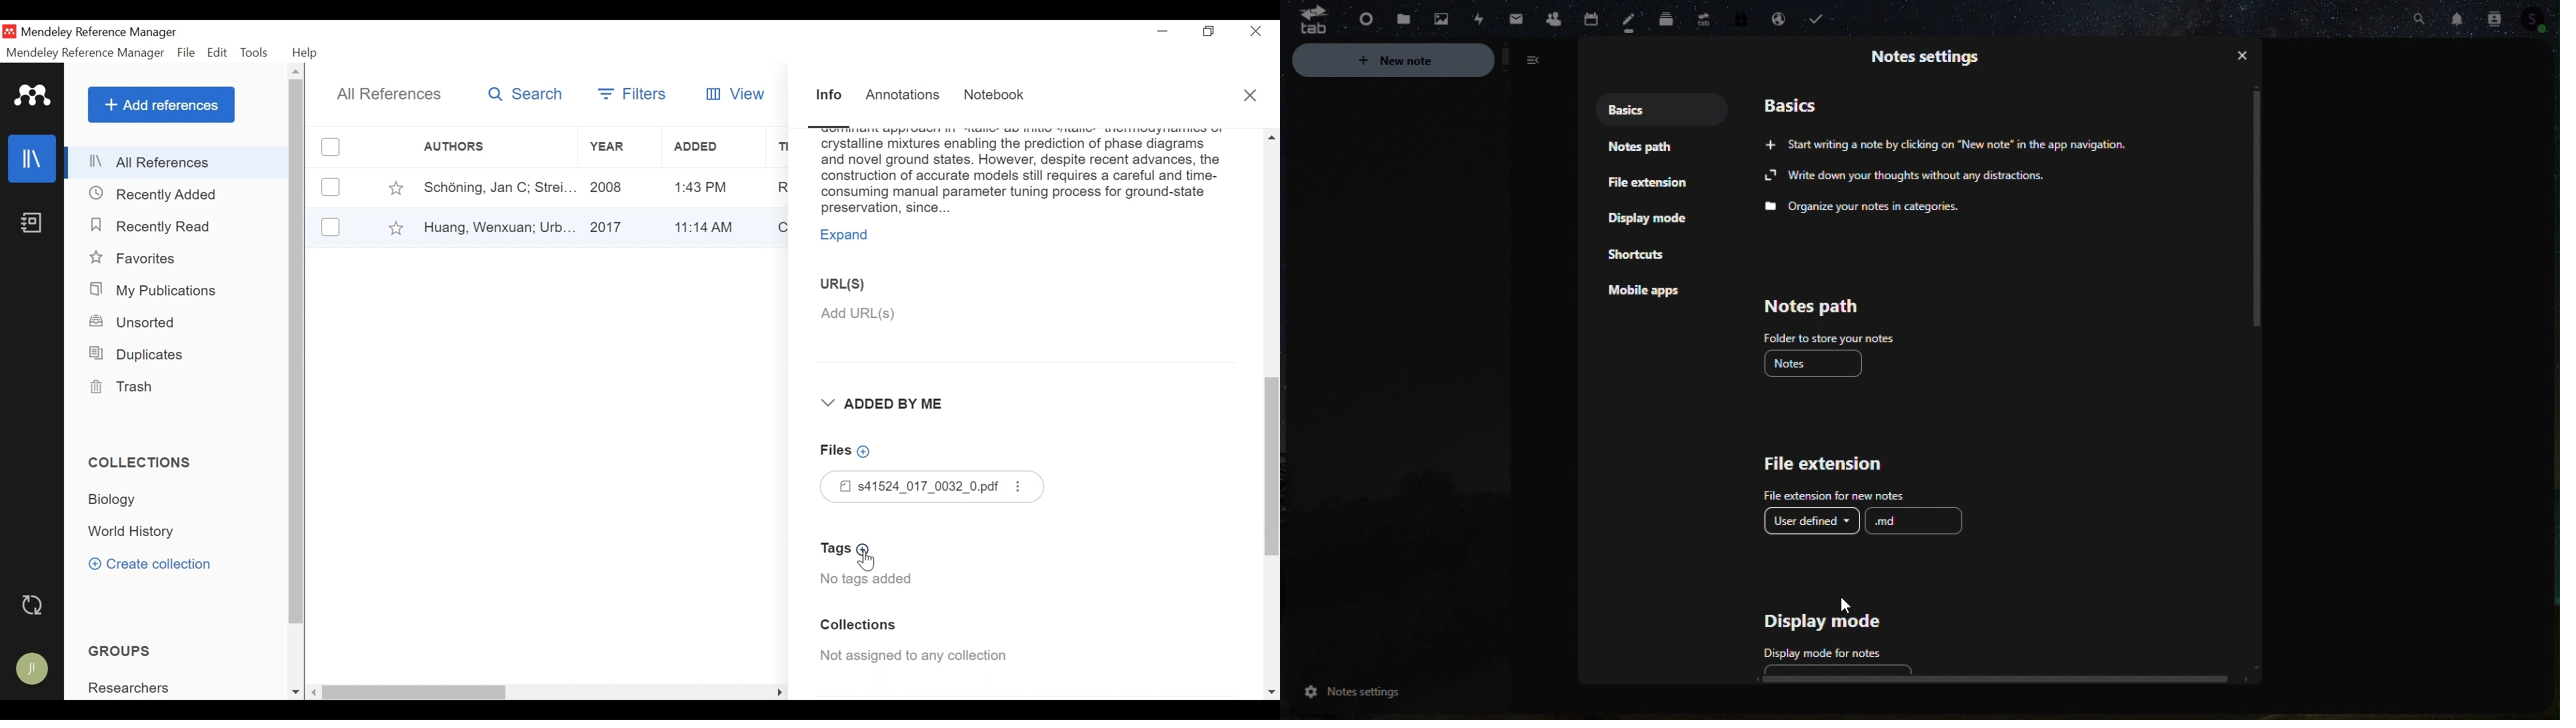 The height and width of the screenshot is (728, 2576). Describe the element at coordinates (2243, 58) in the screenshot. I see `close` at that location.